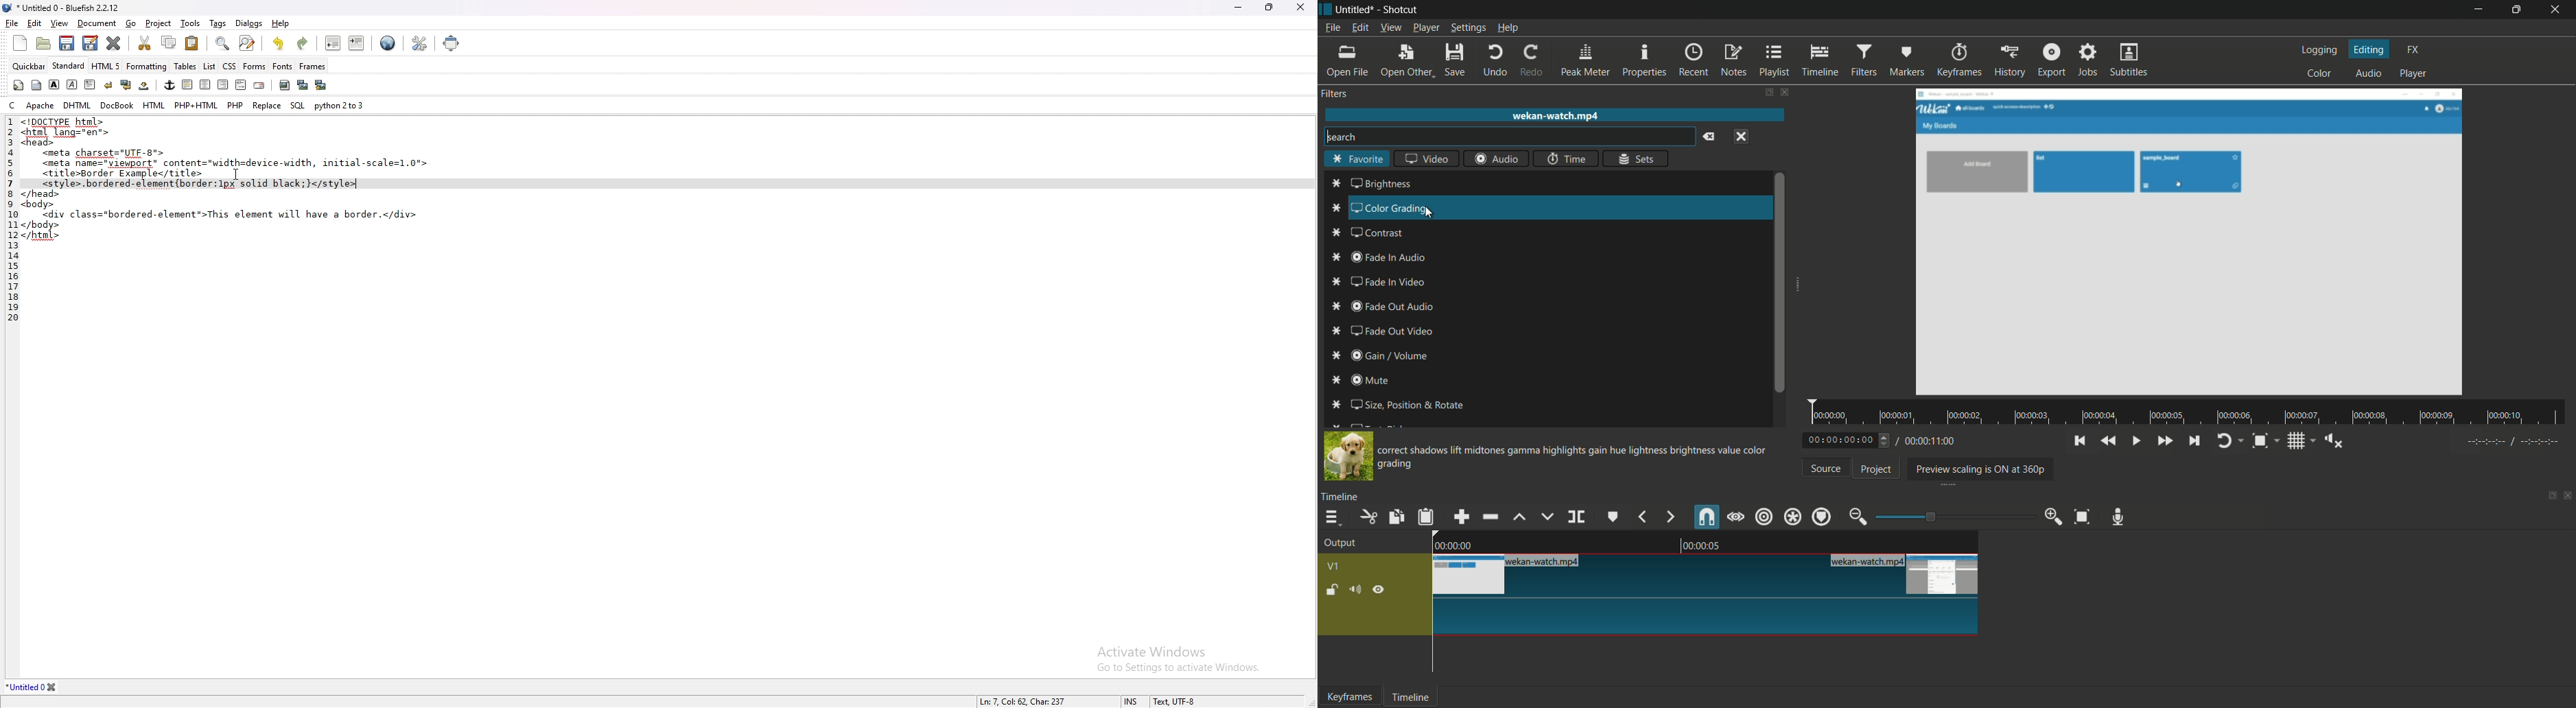  I want to click on mute, so click(1363, 380).